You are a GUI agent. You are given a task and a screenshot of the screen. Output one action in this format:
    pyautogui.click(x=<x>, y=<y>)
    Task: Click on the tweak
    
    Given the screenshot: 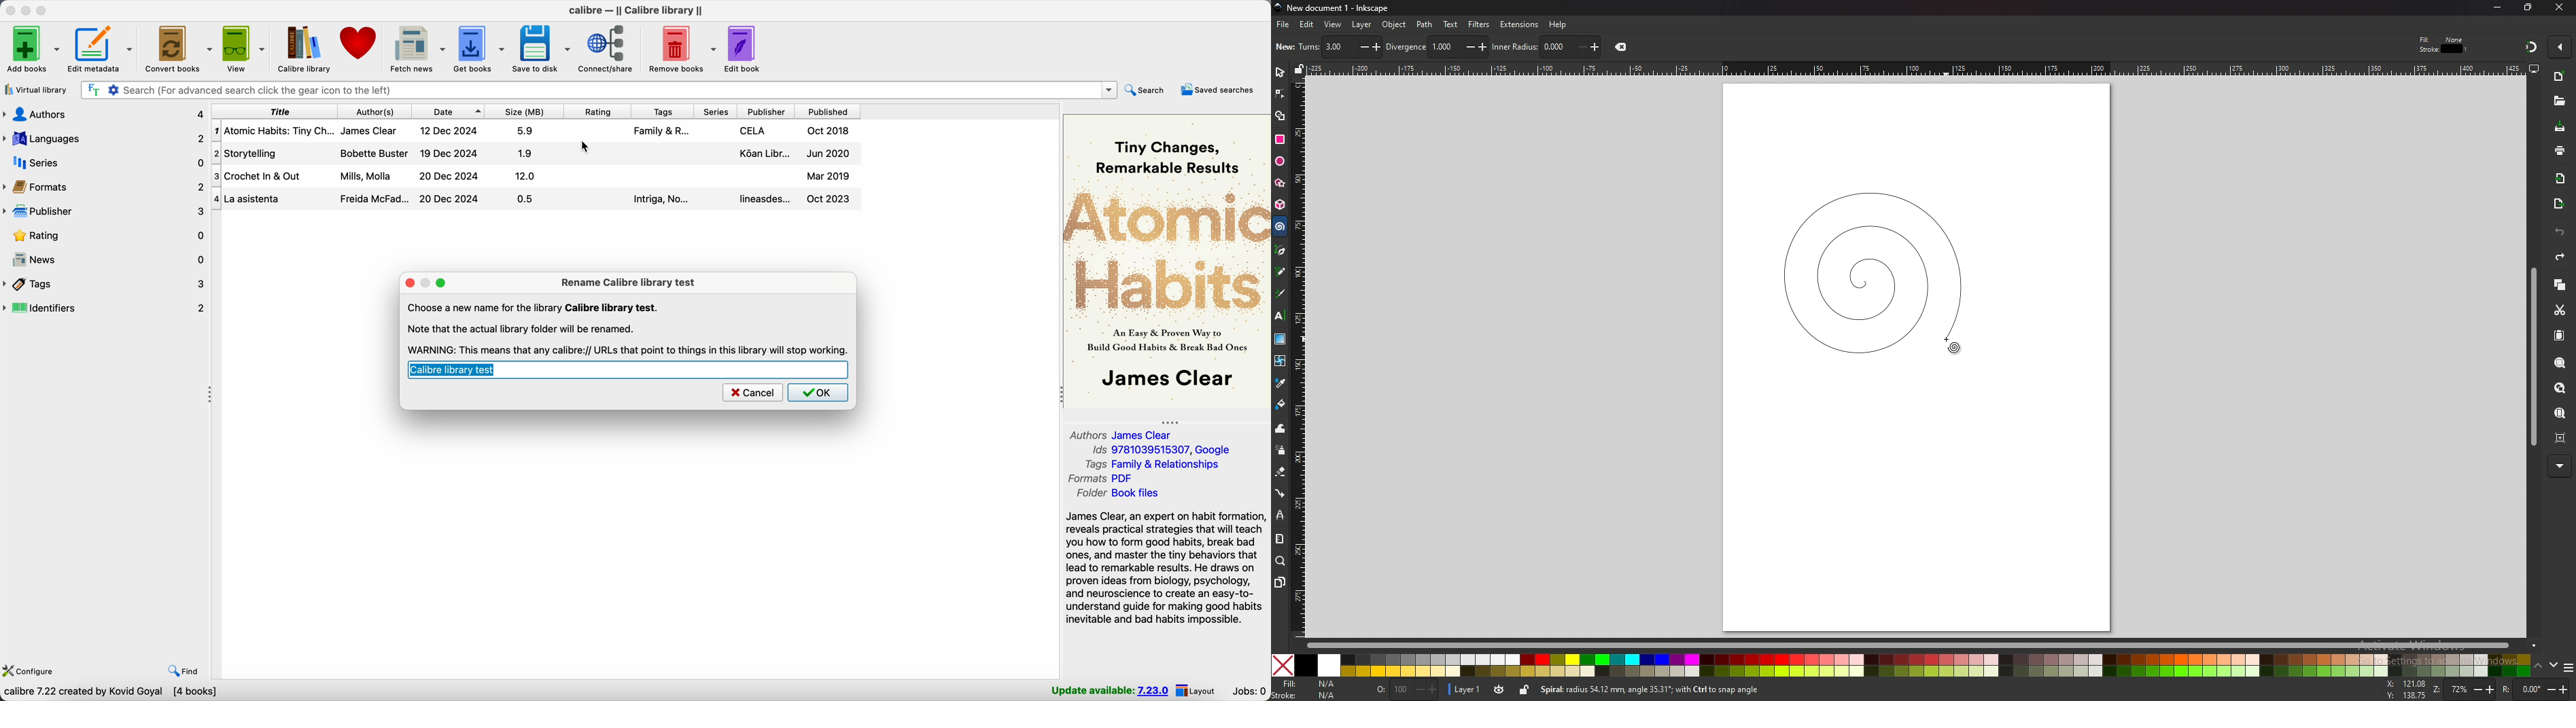 What is the action you would take?
    pyautogui.click(x=1280, y=429)
    